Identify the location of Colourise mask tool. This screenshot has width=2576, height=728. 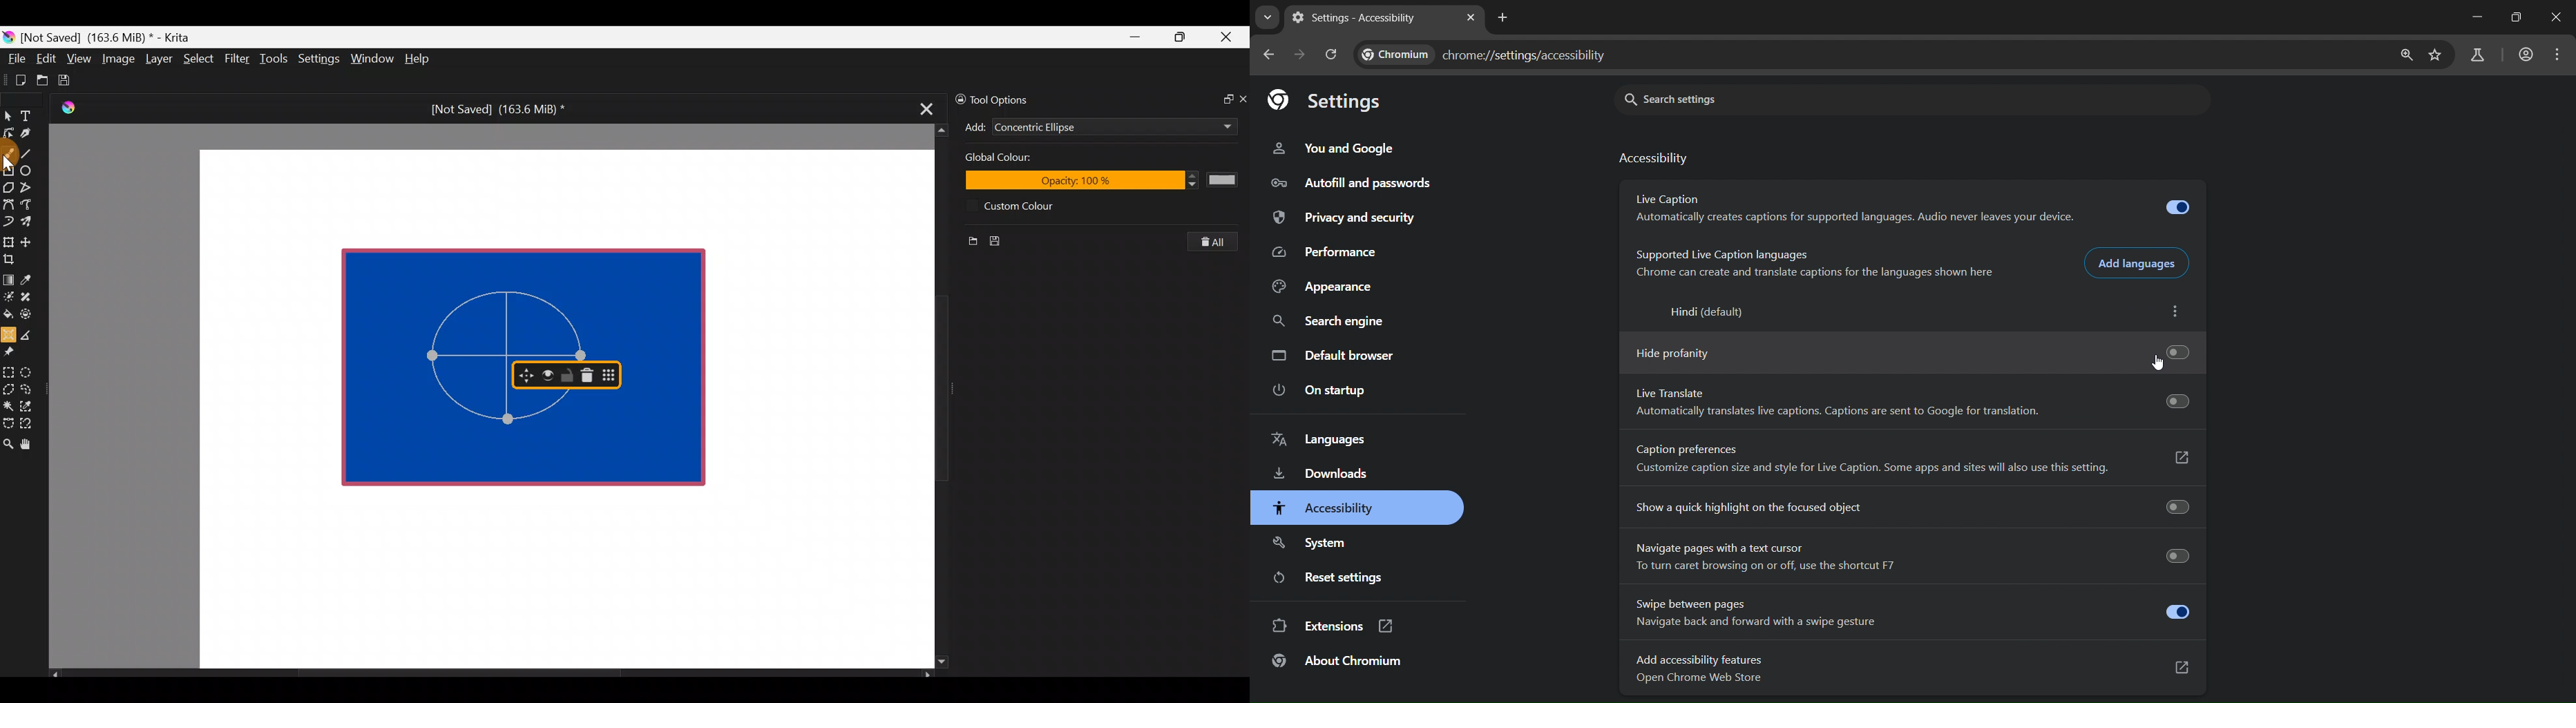
(8, 295).